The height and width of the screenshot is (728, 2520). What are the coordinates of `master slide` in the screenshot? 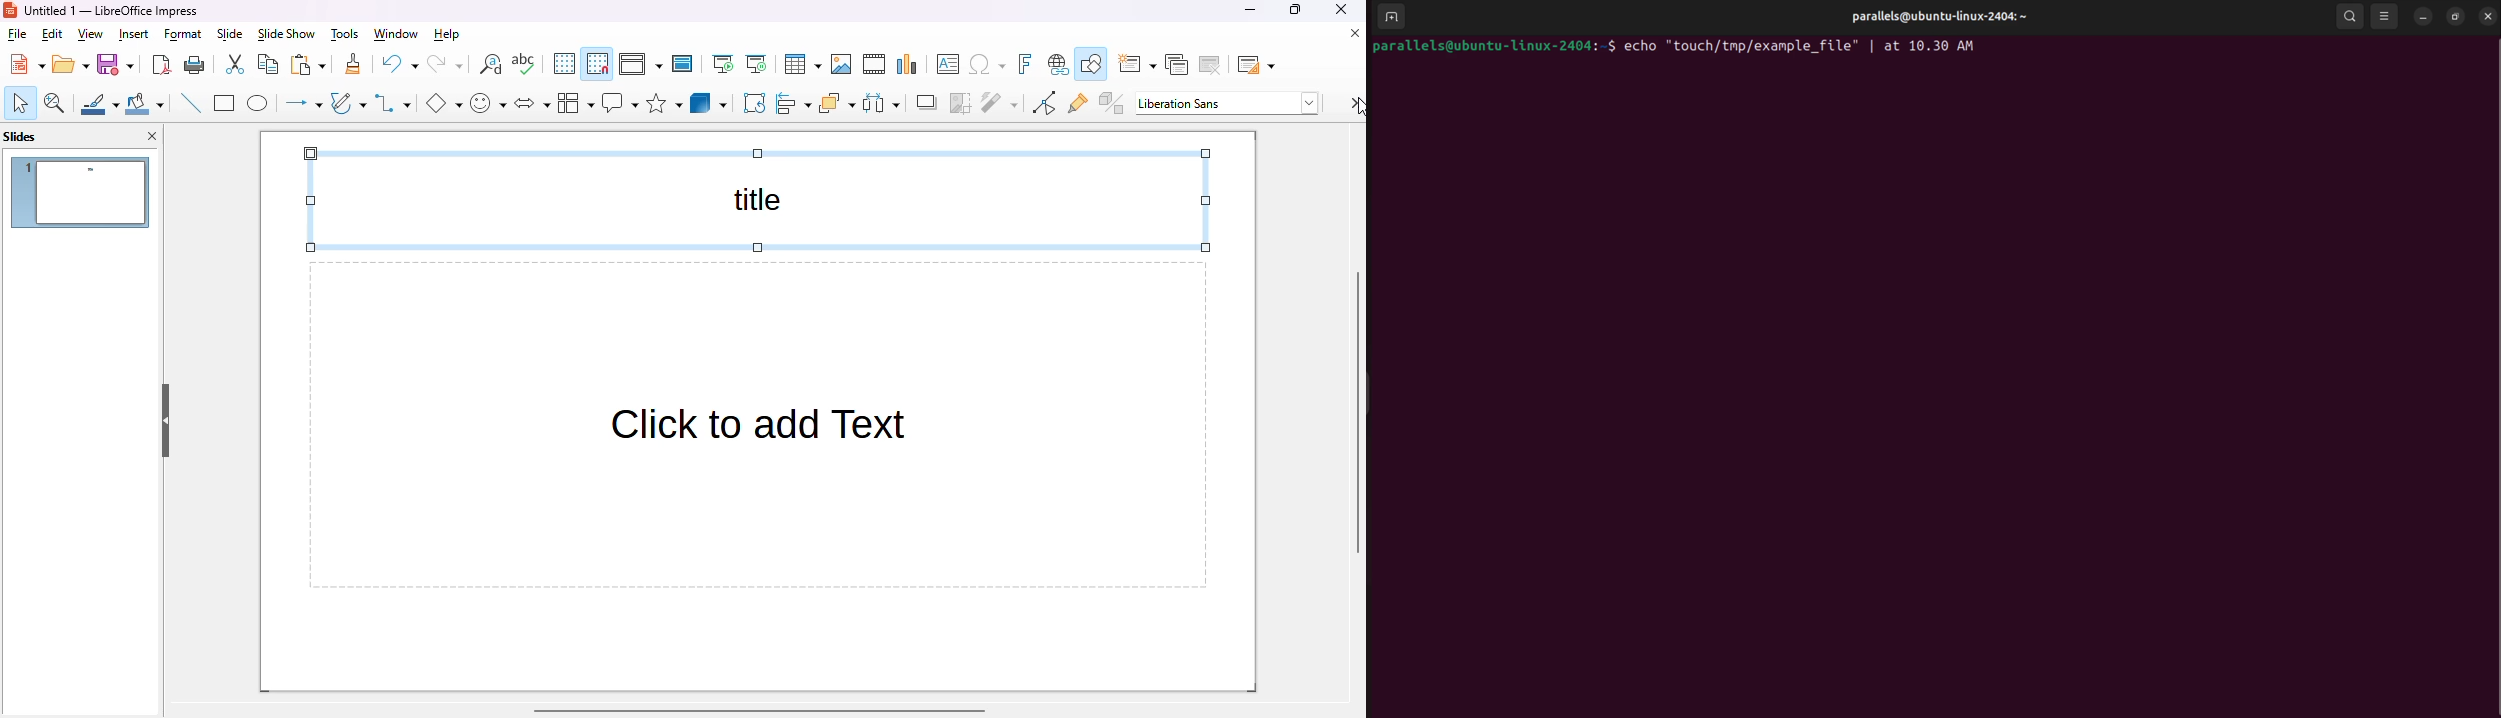 It's located at (683, 64).